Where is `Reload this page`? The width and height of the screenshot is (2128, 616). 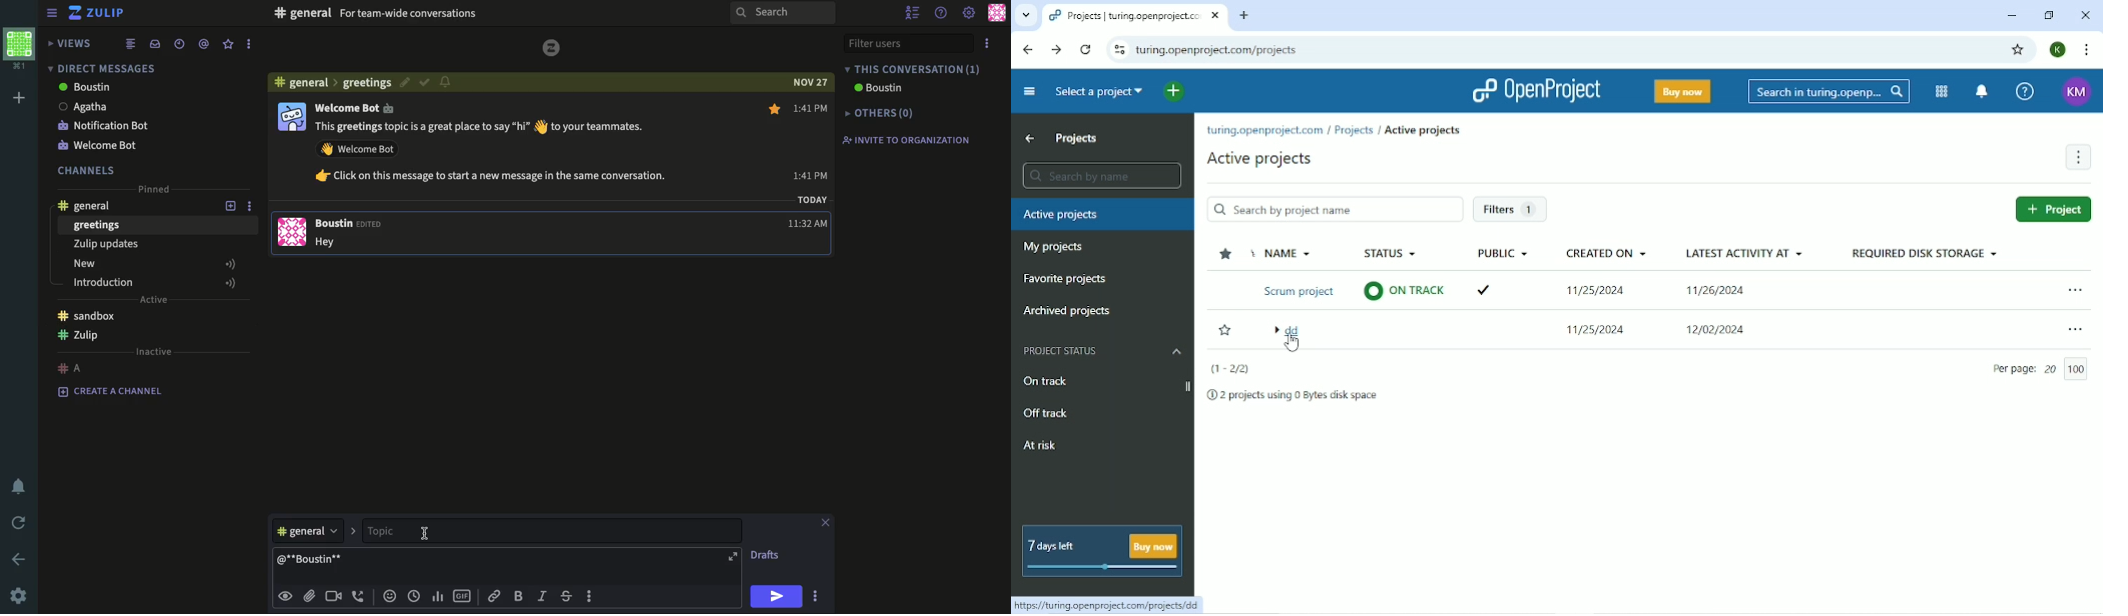 Reload this page is located at coordinates (1085, 50).